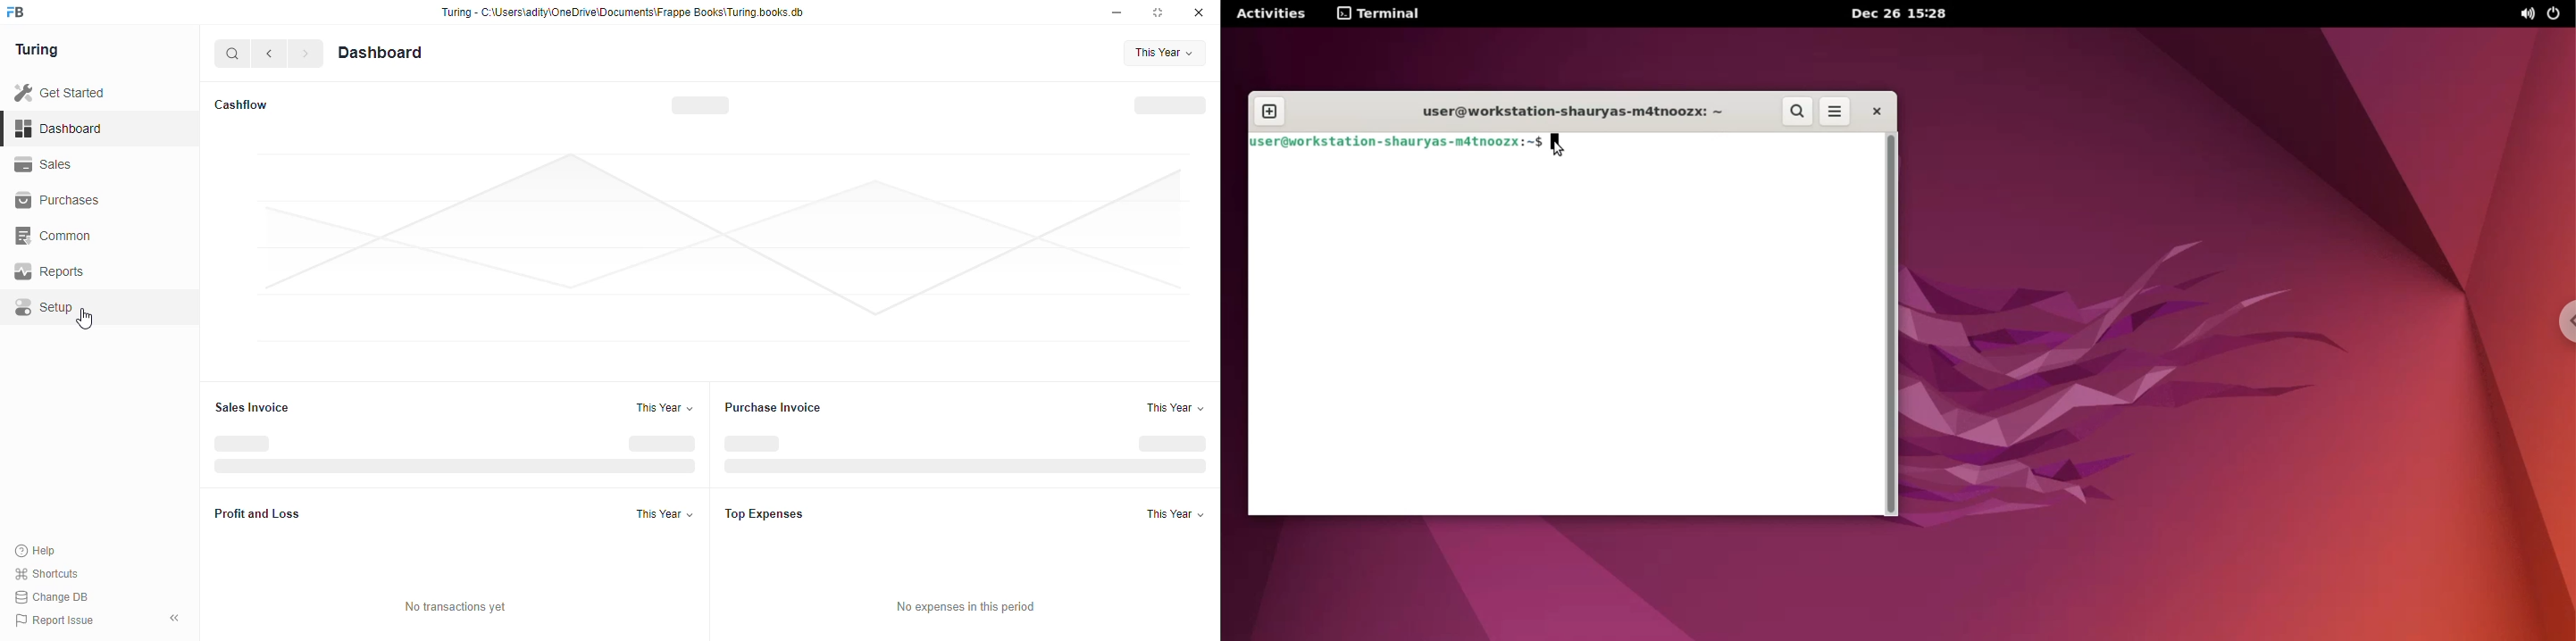 The image size is (2576, 644). What do you see at coordinates (52, 164) in the screenshot?
I see `Sales` at bounding box center [52, 164].